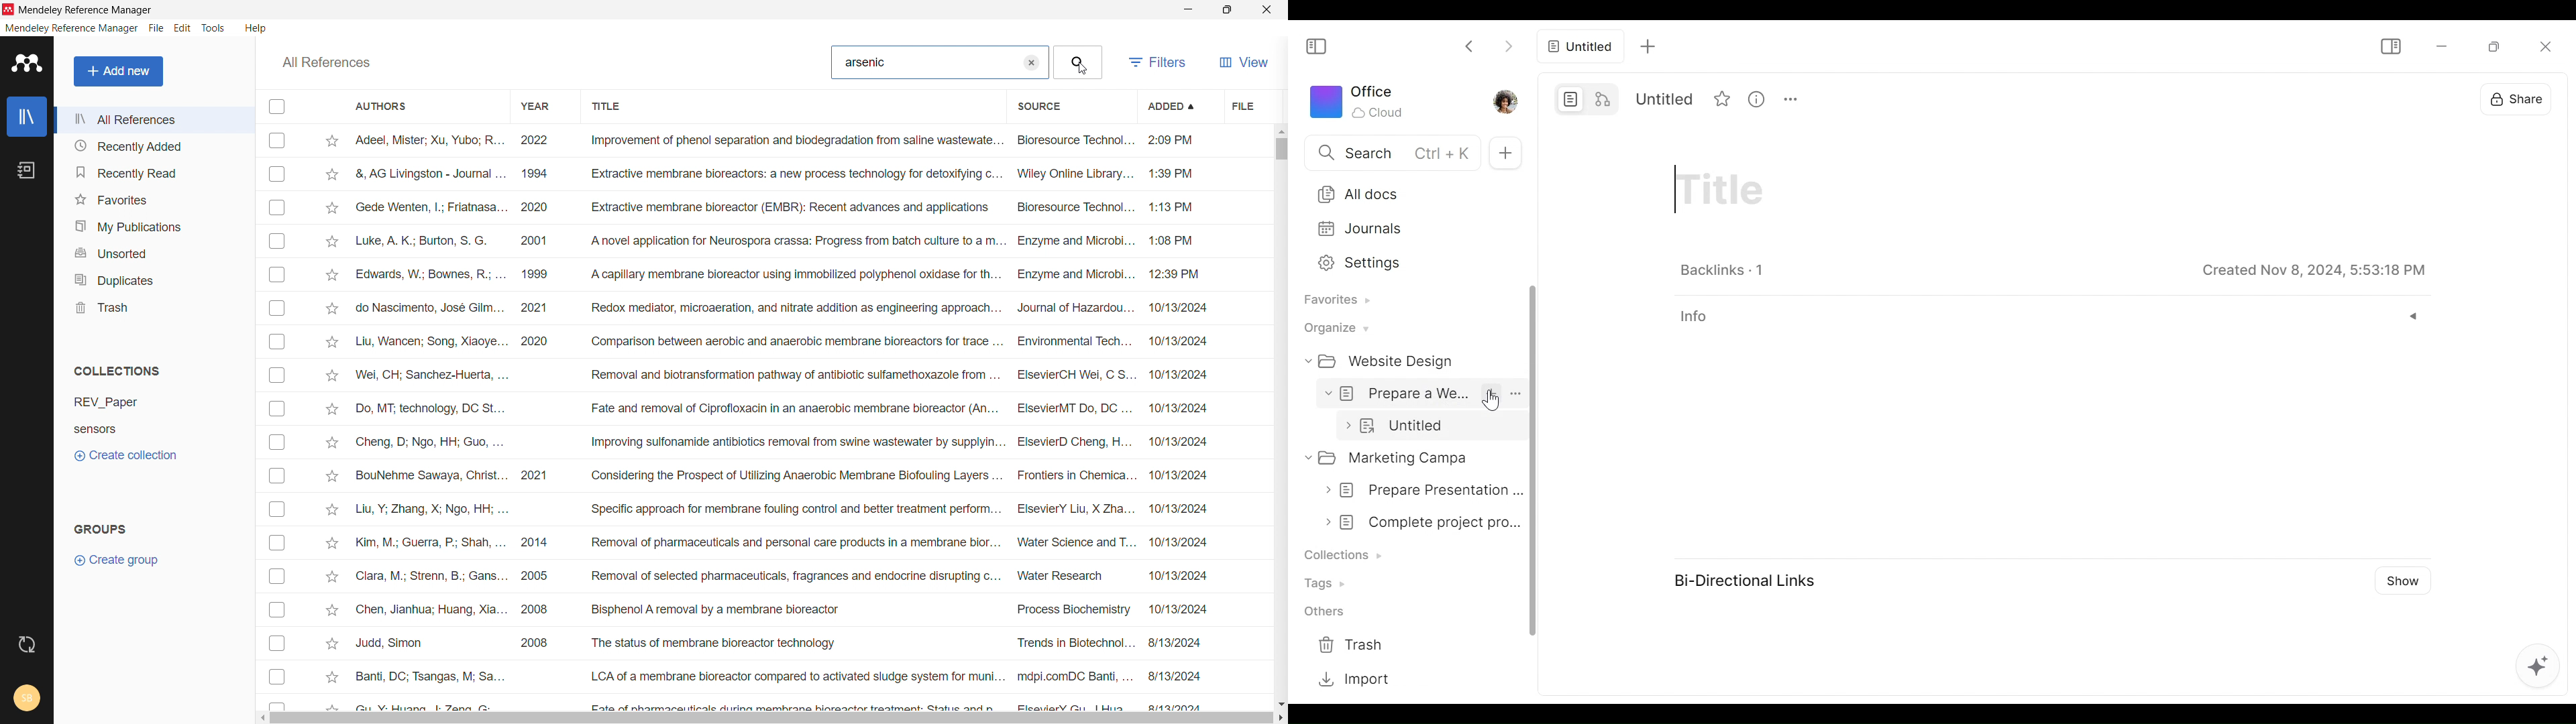  Describe the element at coordinates (400, 107) in the screenshot. I see `authors` at that location.